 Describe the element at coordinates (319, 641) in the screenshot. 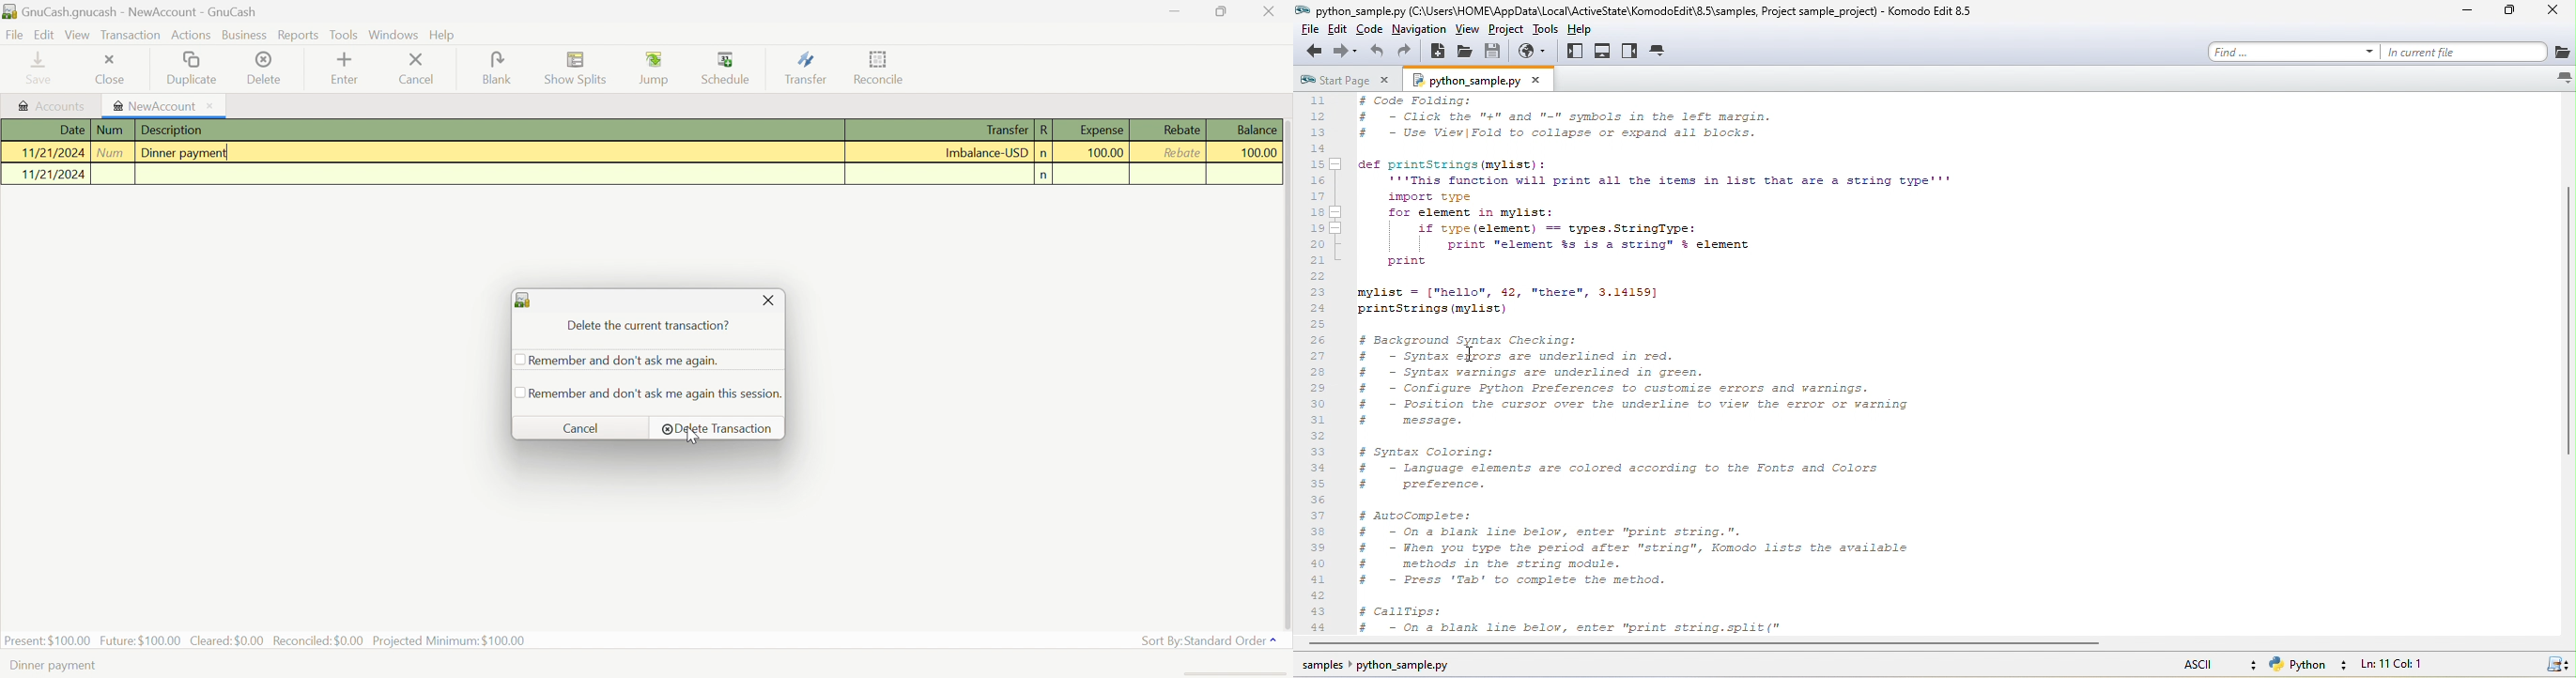

I see `Reconciled: $0.00` at that location.